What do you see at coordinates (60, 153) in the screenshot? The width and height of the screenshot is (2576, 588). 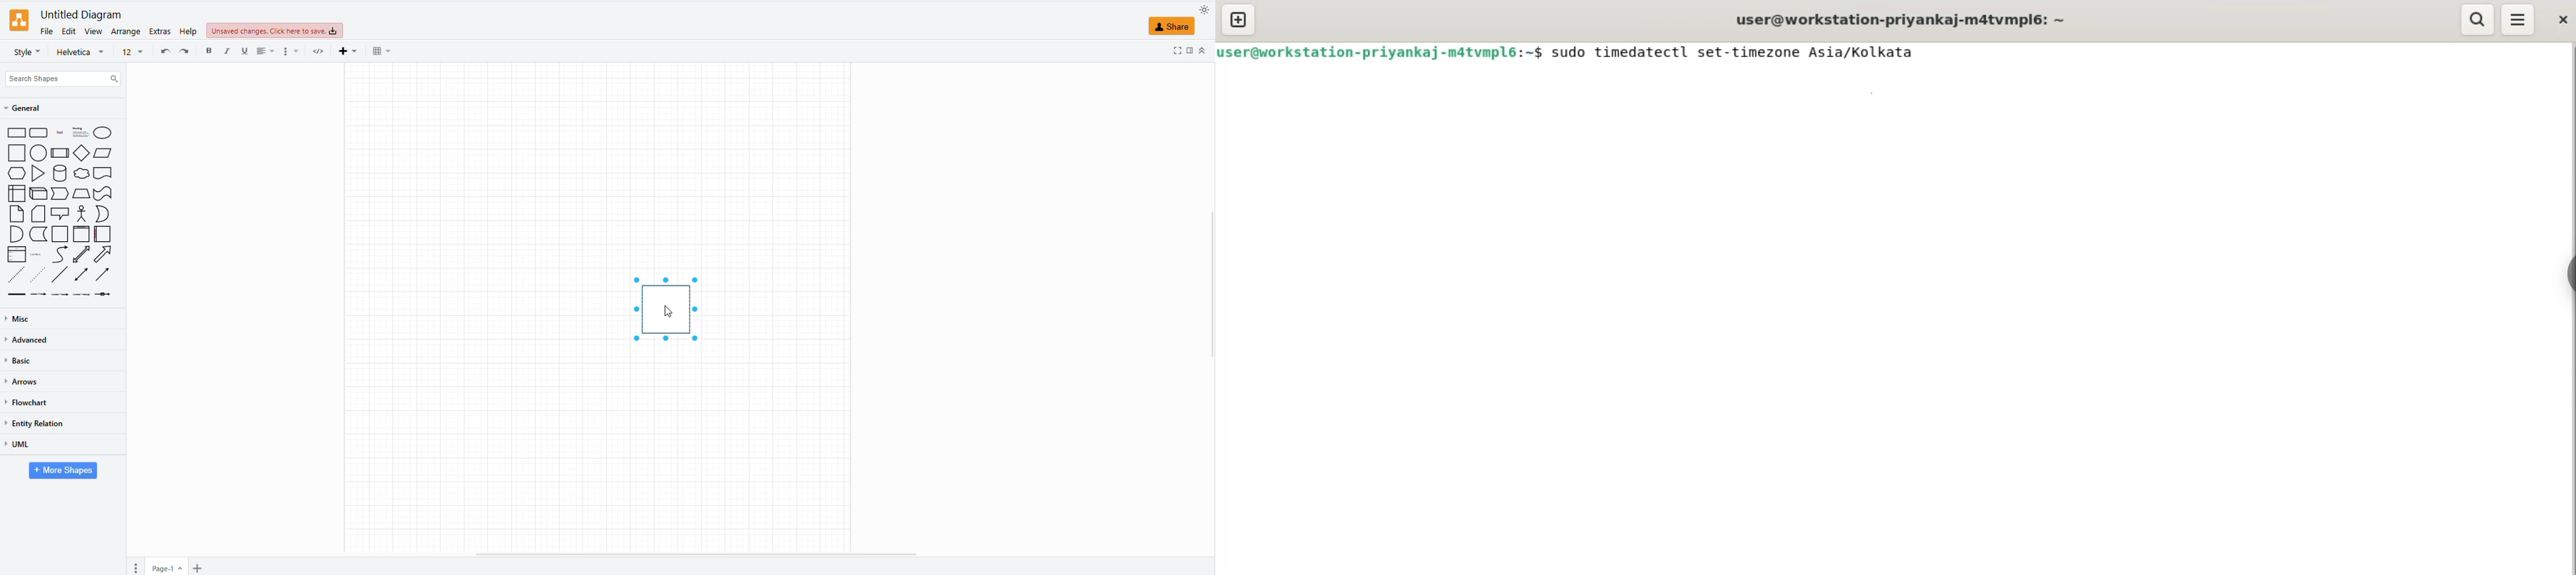 I see `process` at bounding box center [60, 153].